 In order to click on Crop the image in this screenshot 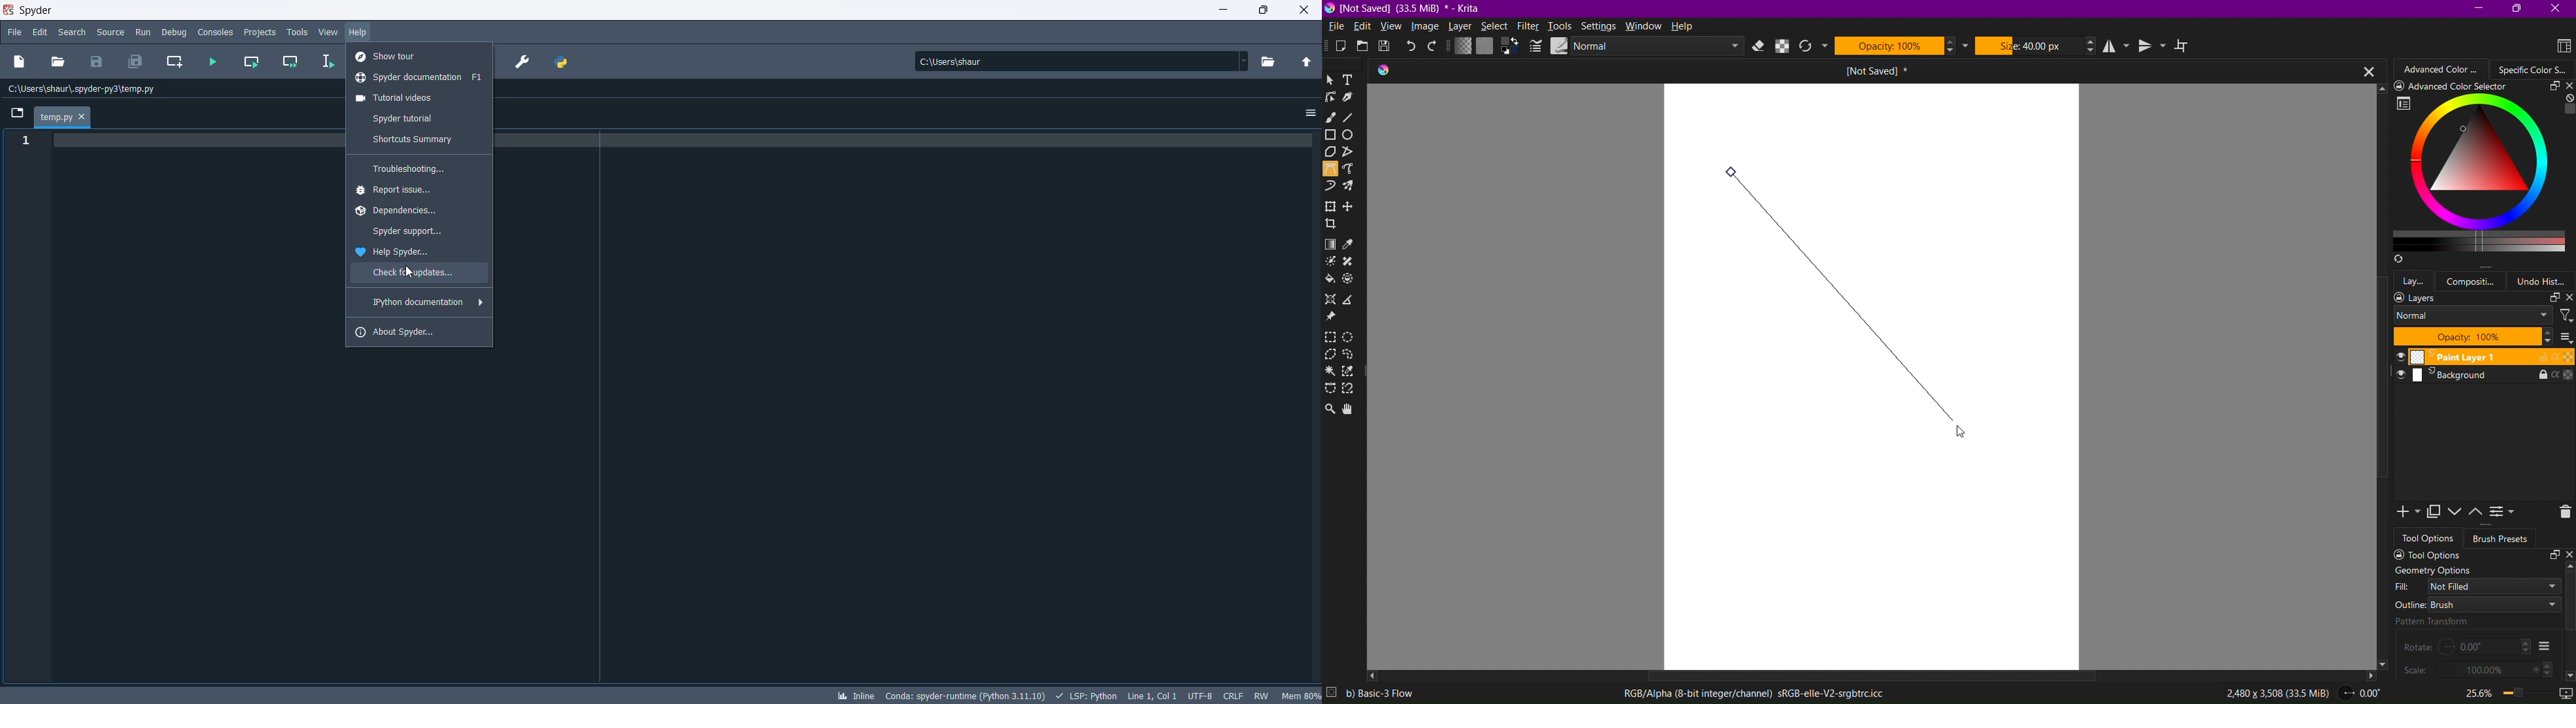, I will do `click(1333, 224)`.